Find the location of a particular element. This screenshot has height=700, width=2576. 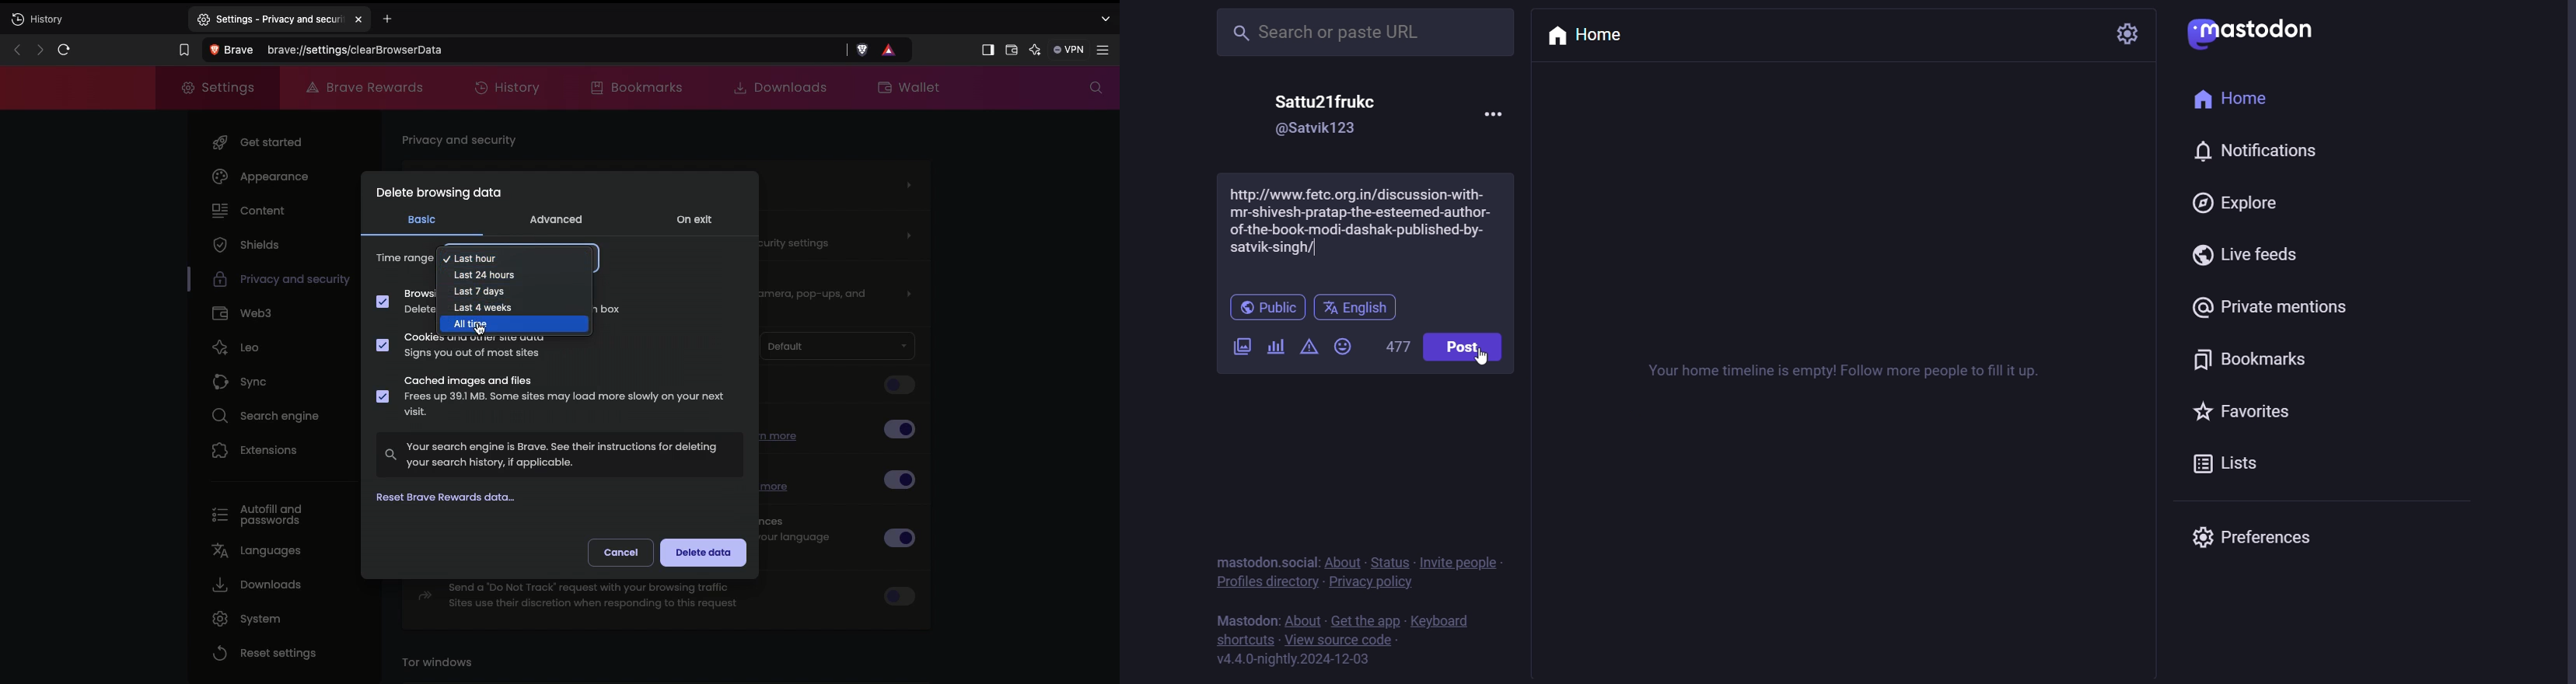

setting is located at coordinates (2120, 34).